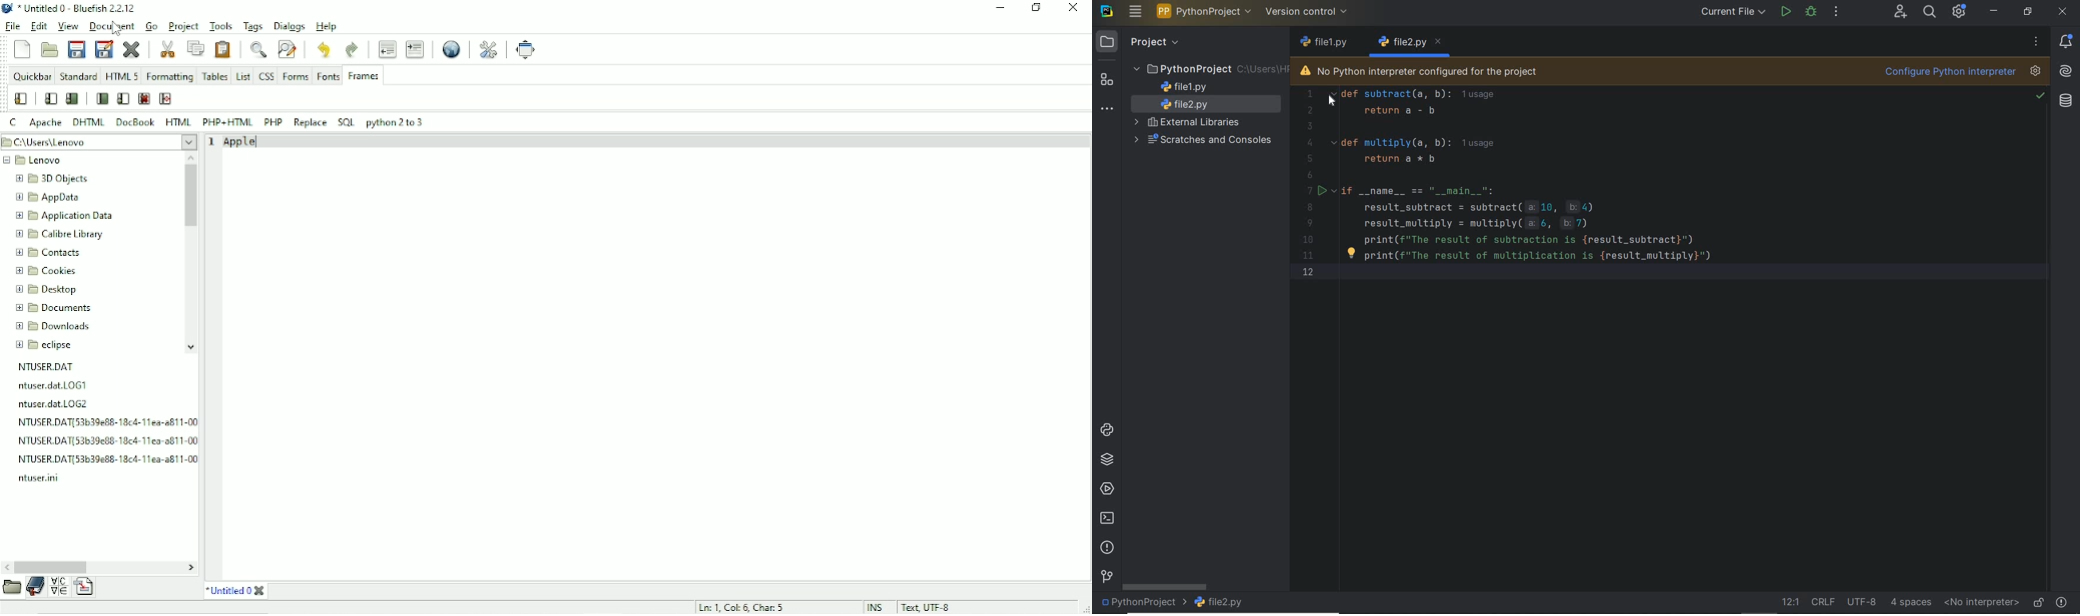 The image size is (2100, 616). I want to click on more actions, so click(1836, 11).